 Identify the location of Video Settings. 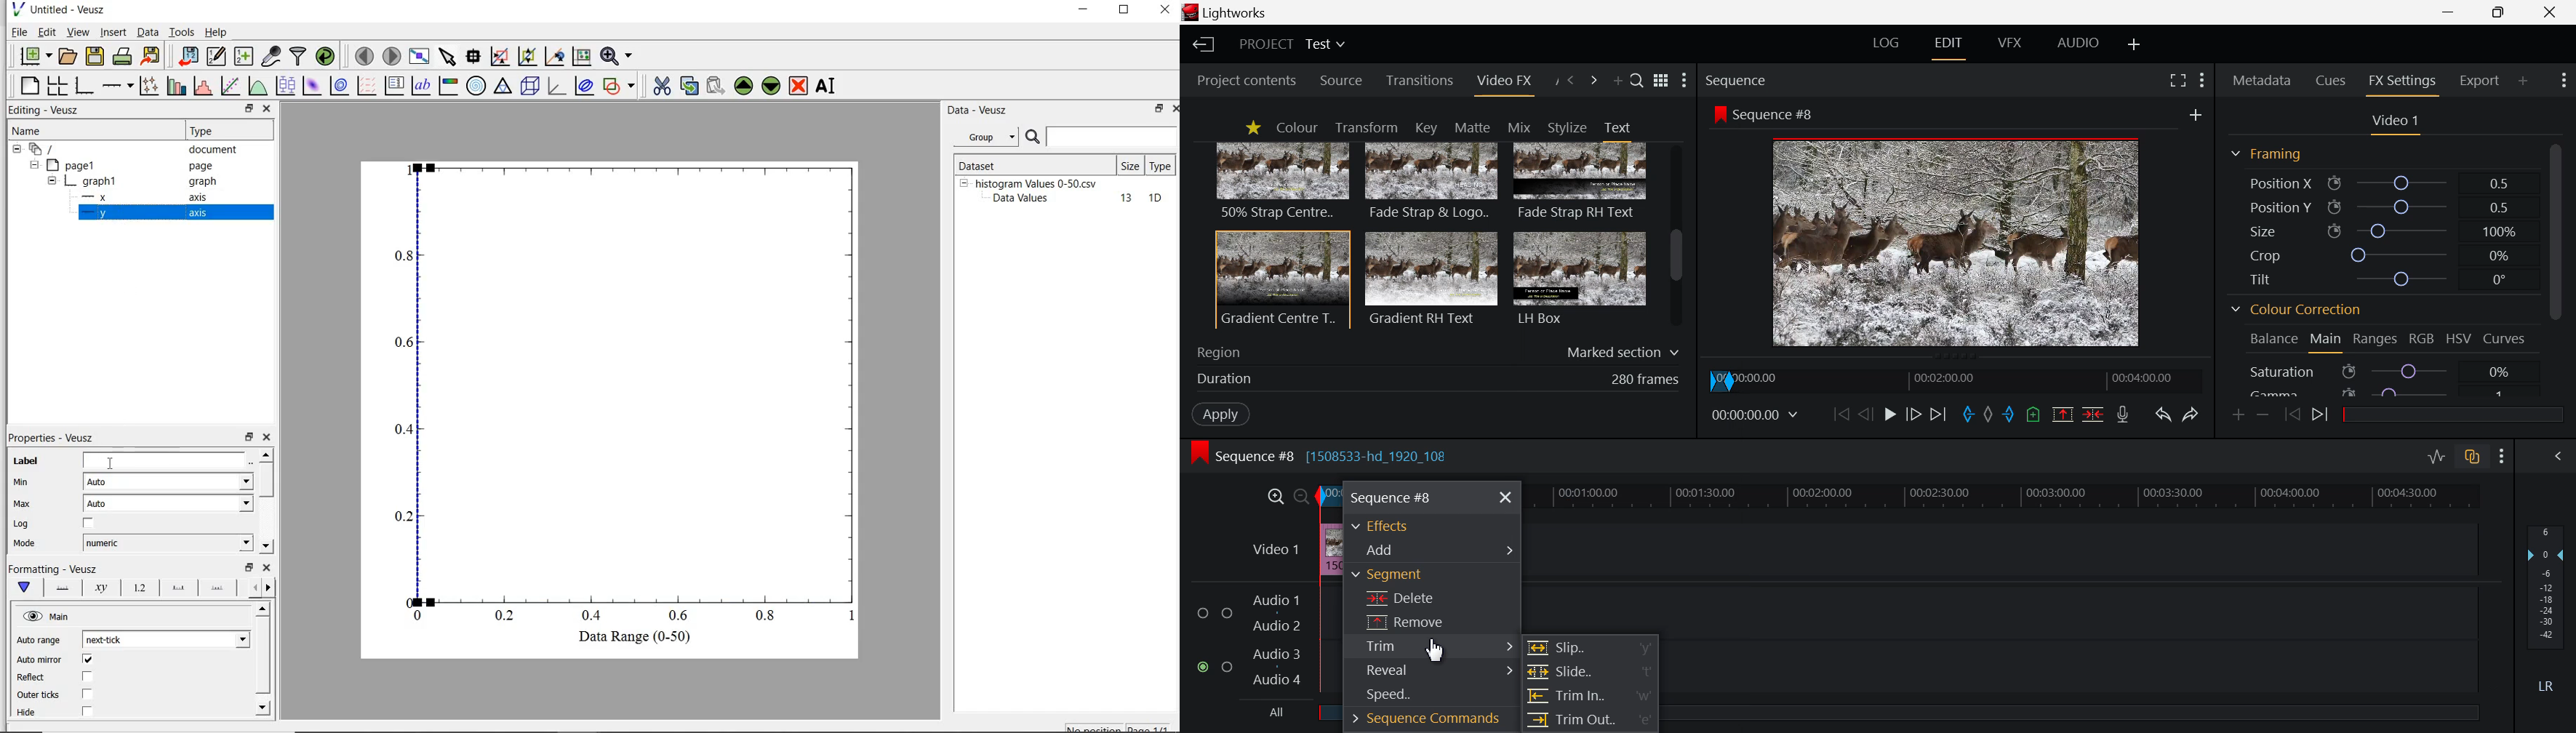
(2396, 121).